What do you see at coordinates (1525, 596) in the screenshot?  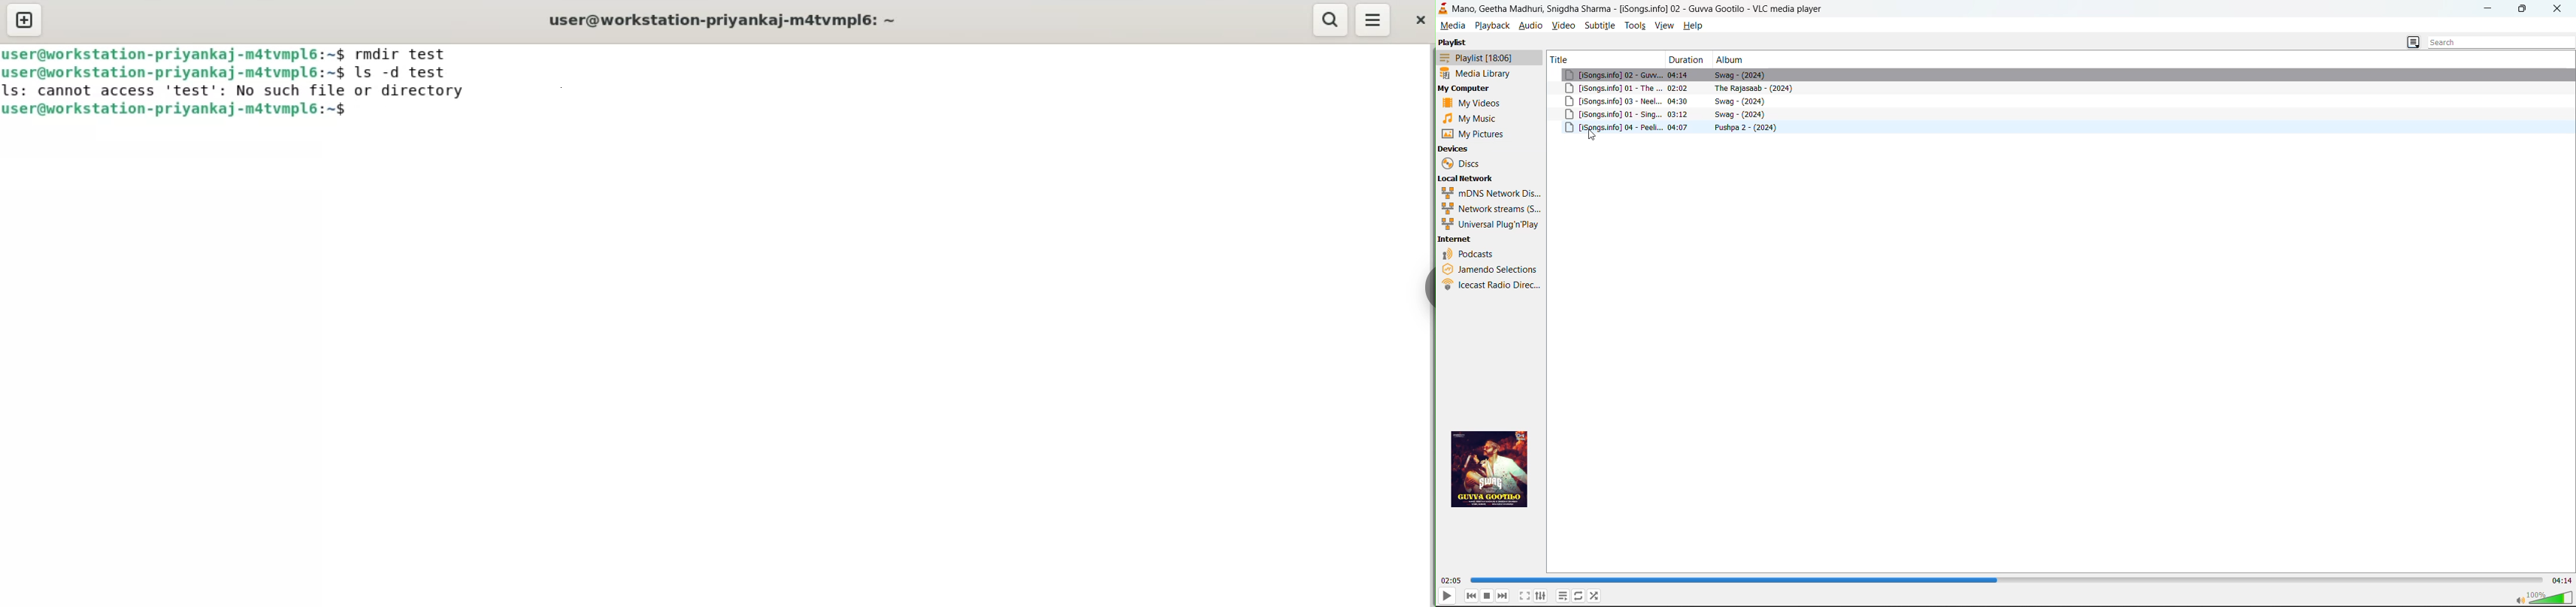 I see `toggle fullscreen` at bounding box center [1525, 596].